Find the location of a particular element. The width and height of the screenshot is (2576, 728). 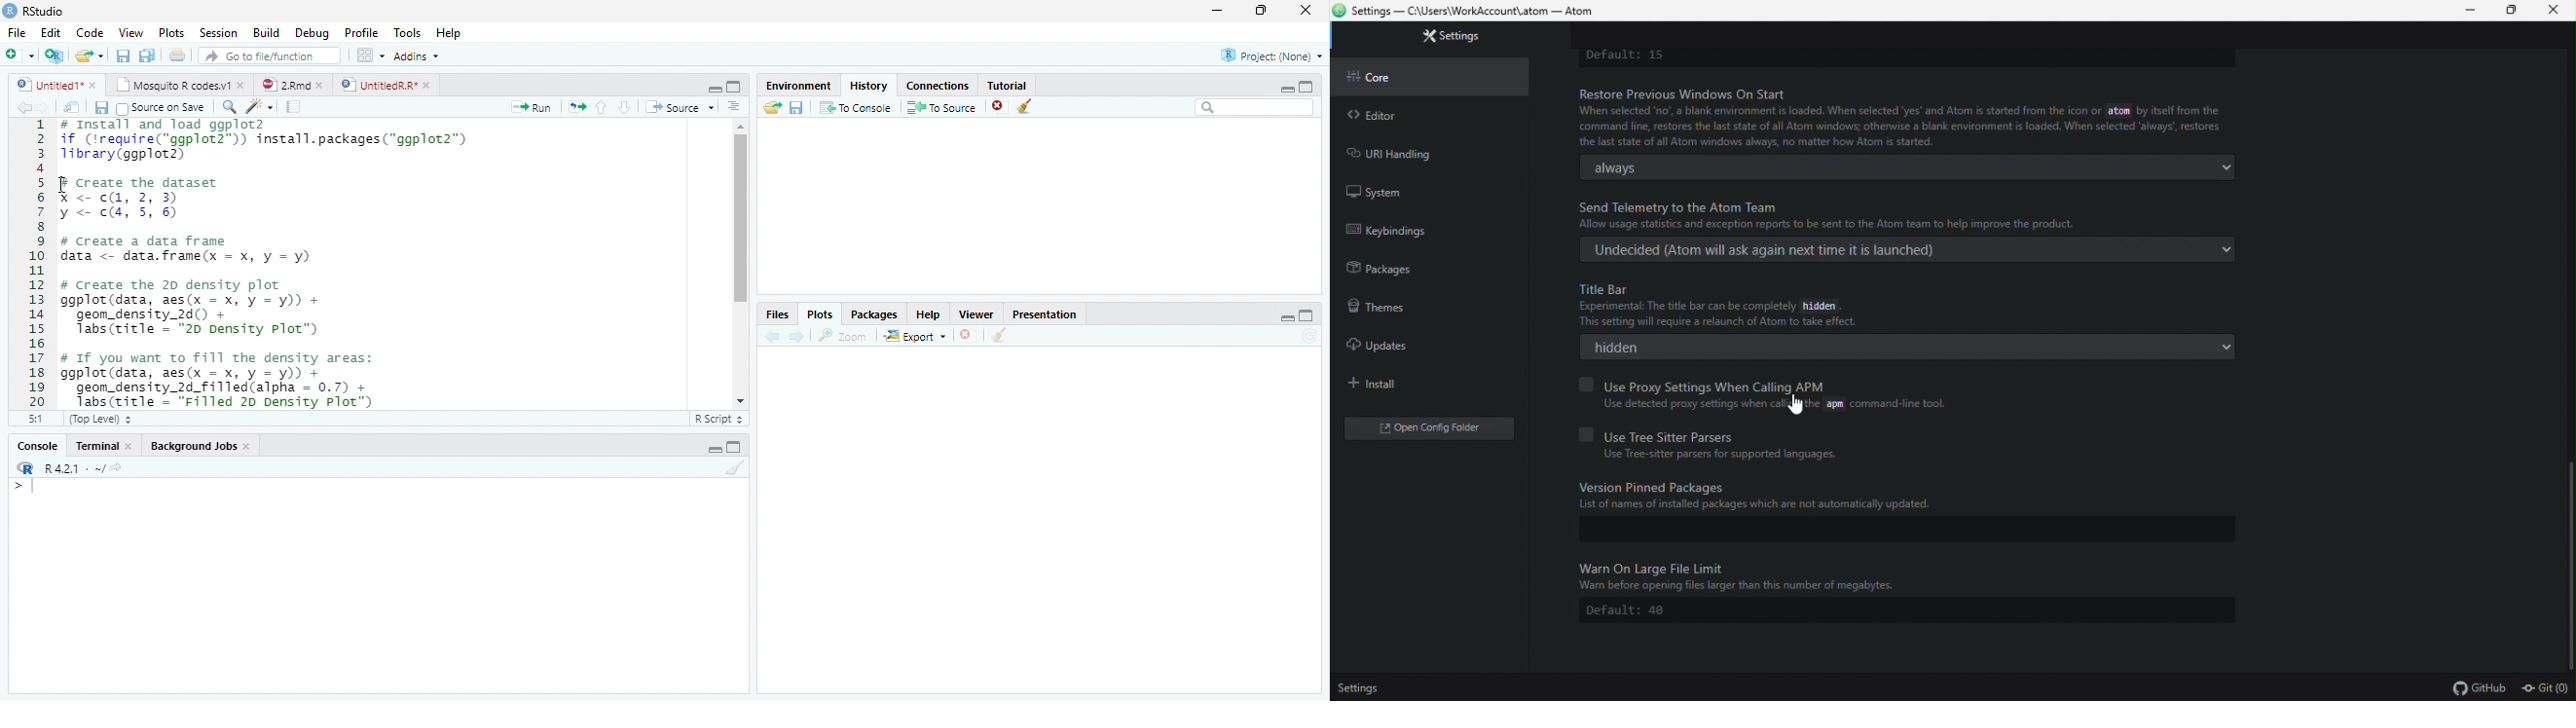

Tutorial is located at coordinates (1009, 85).